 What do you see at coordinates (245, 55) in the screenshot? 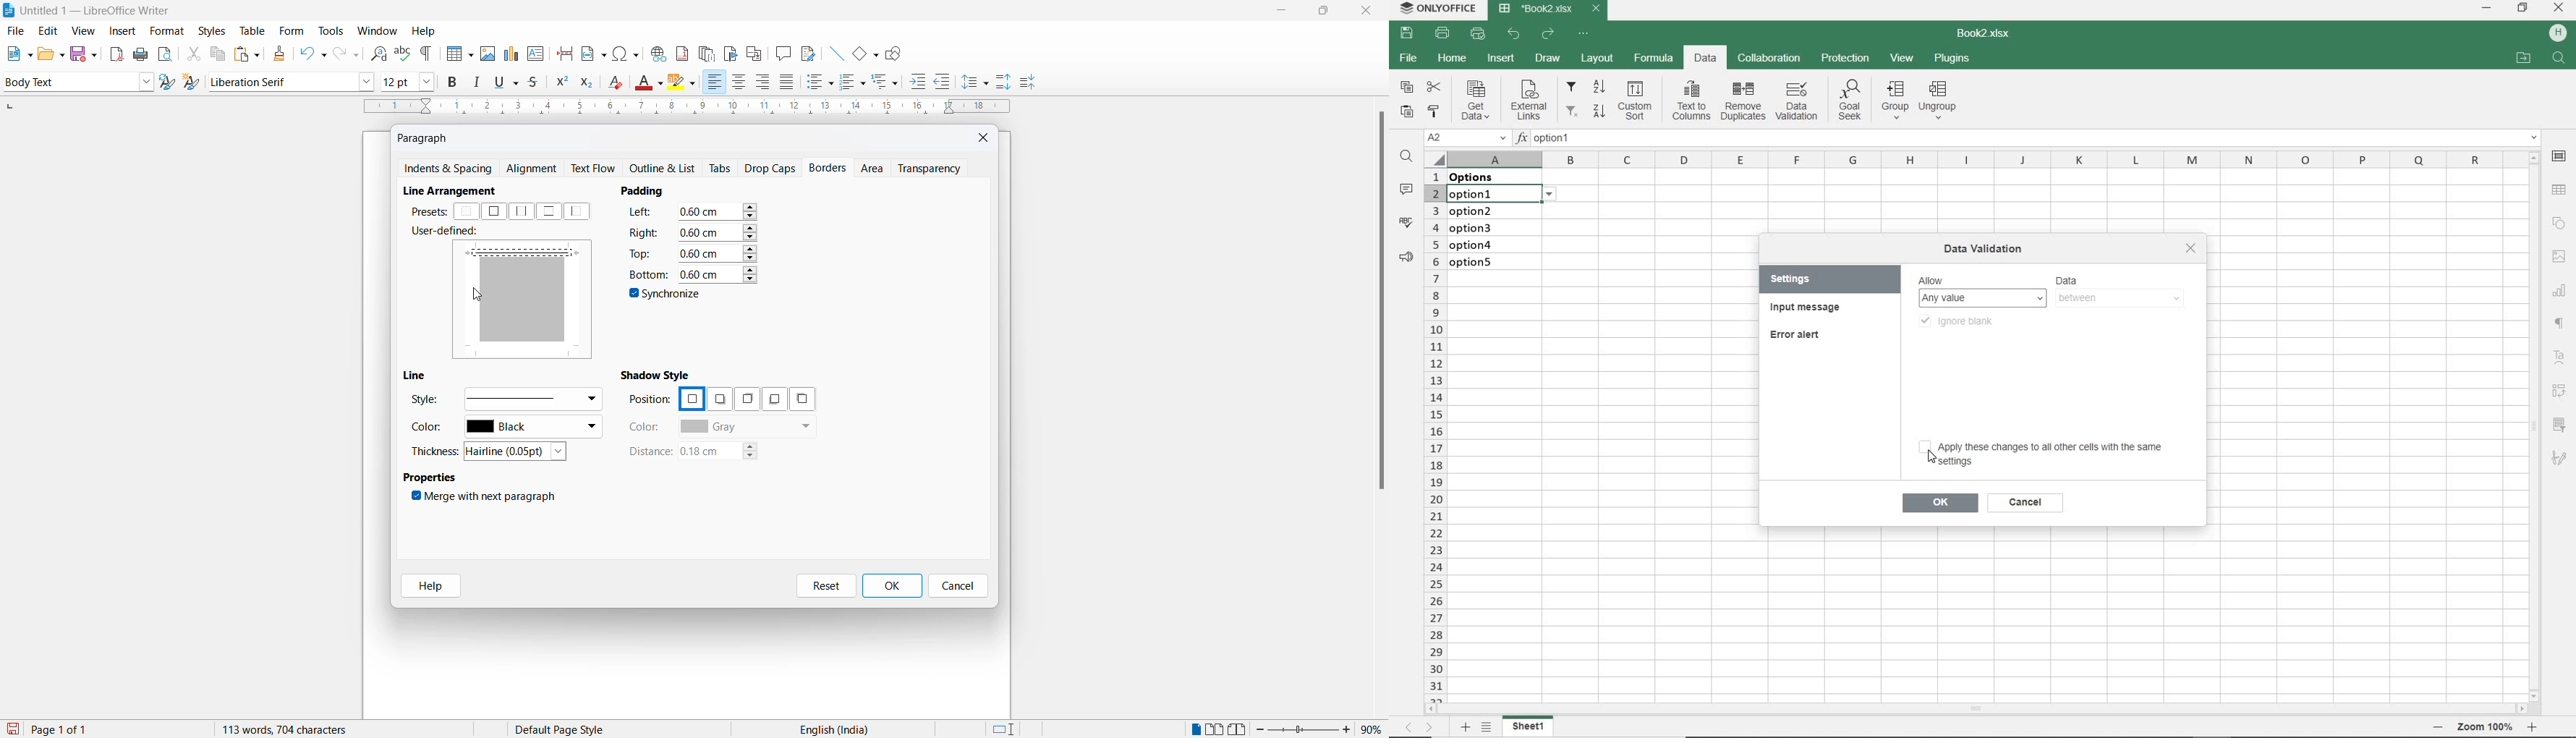
I see `paste` at bounding box center [245, 55].